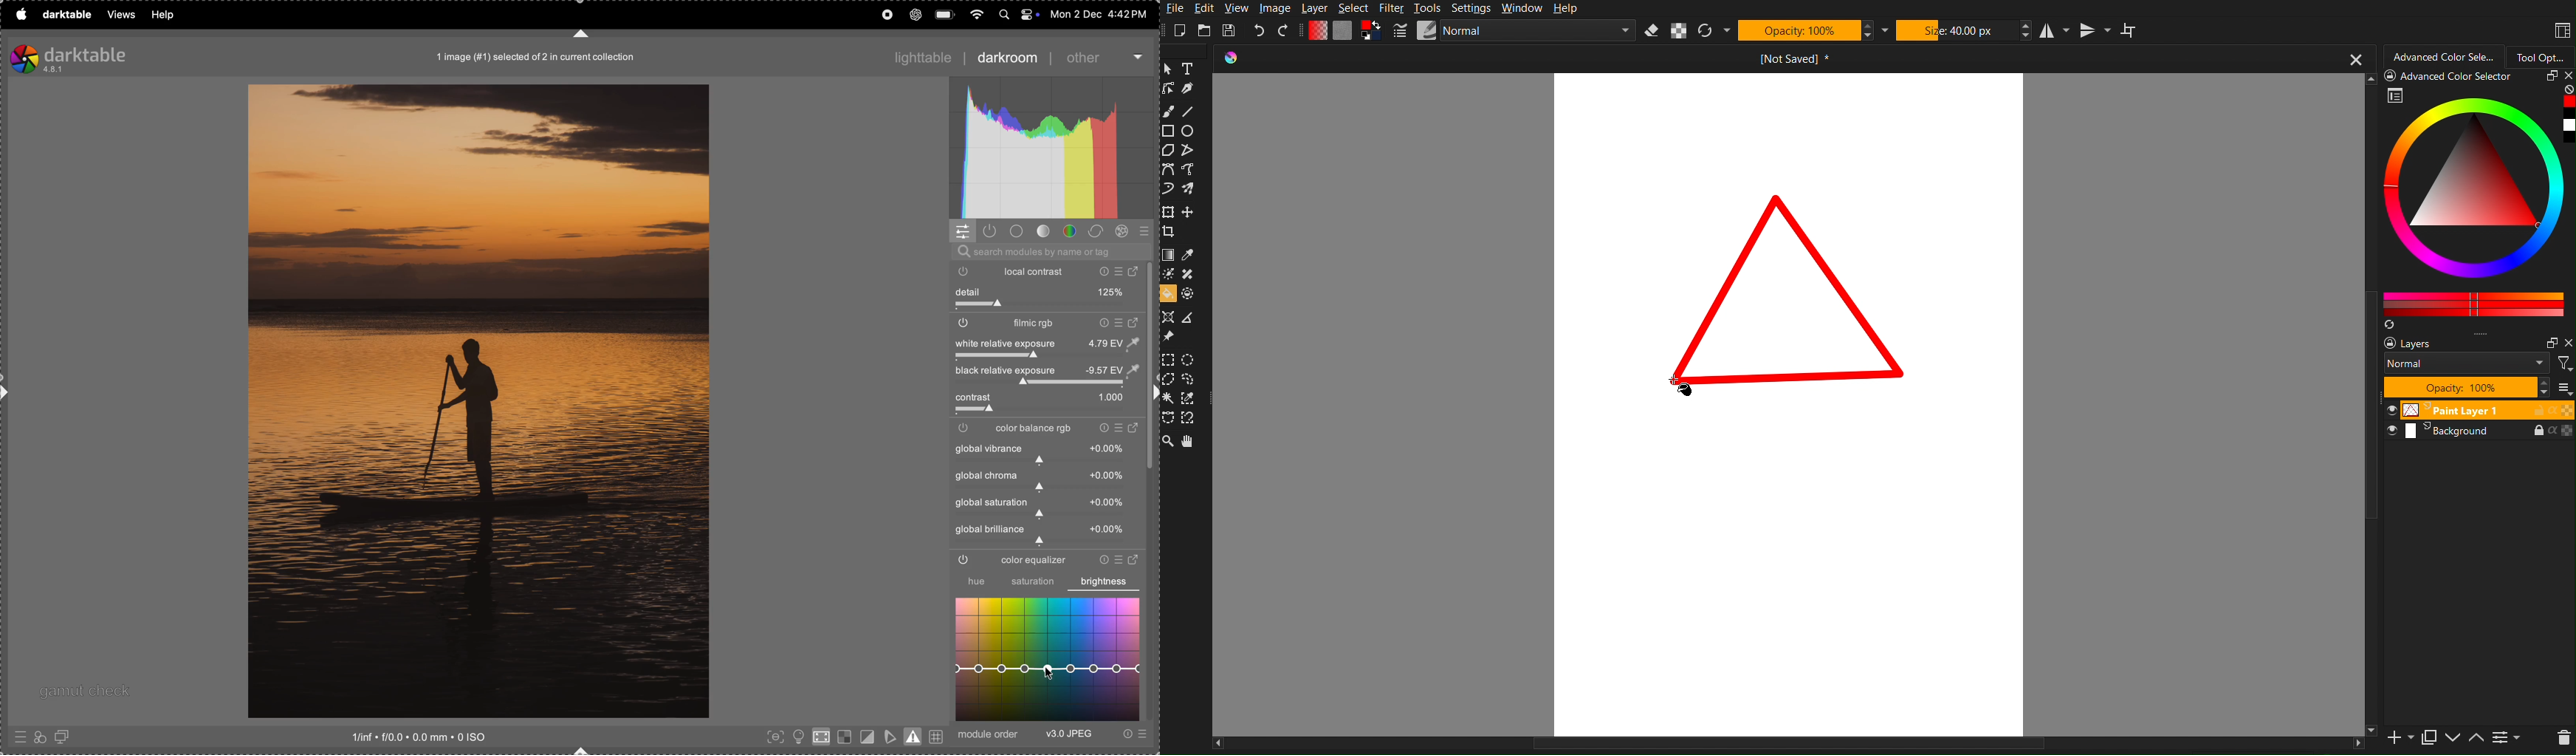 This screenshot has width=2576, height=756. What do you see at coordinates (773, 737) in the screenshot?
I see `toggle focusing peak mode` at bounding box center [773, 737].